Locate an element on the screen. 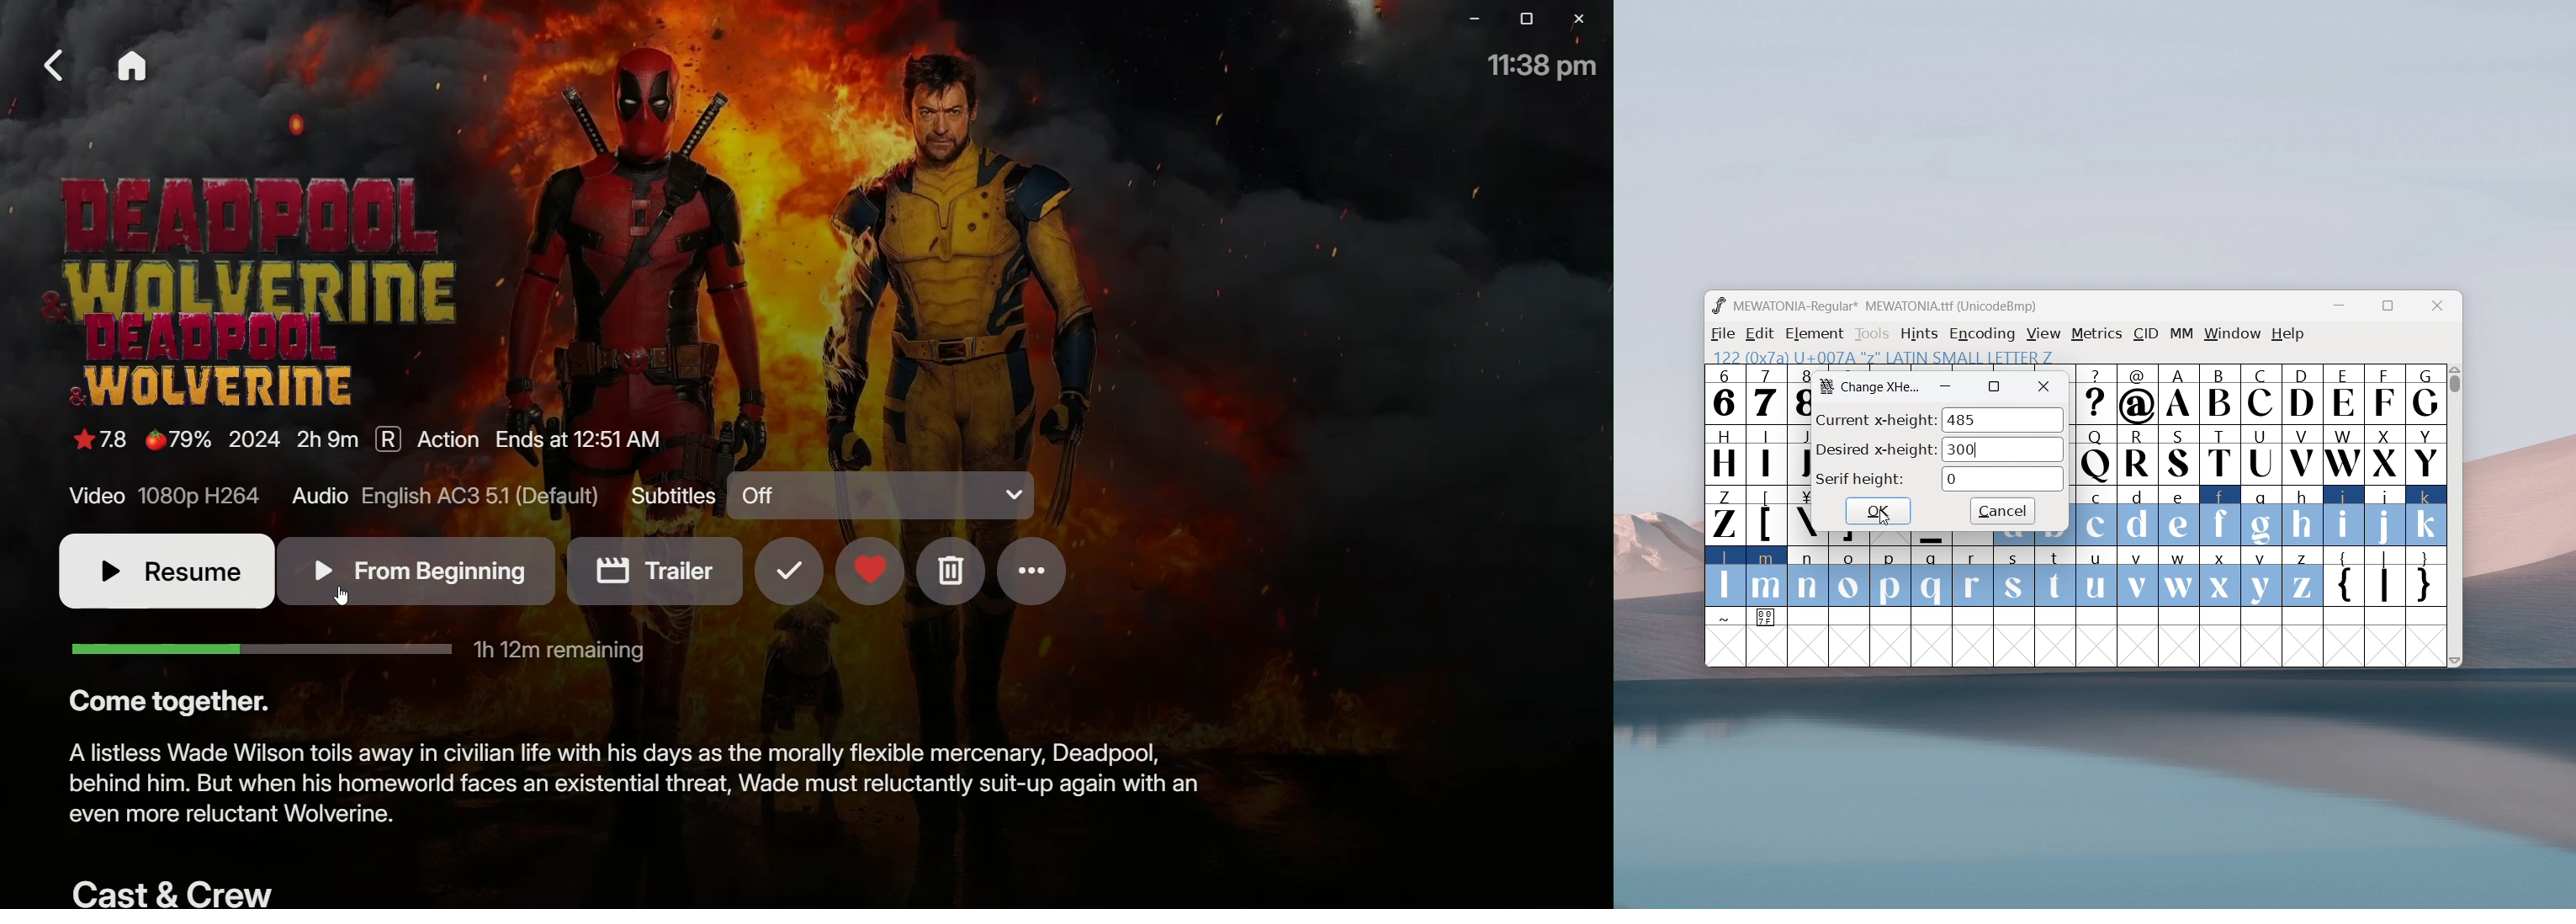 This screenshot has width=2576, height=924. window is located at coordinates (2233, 334).